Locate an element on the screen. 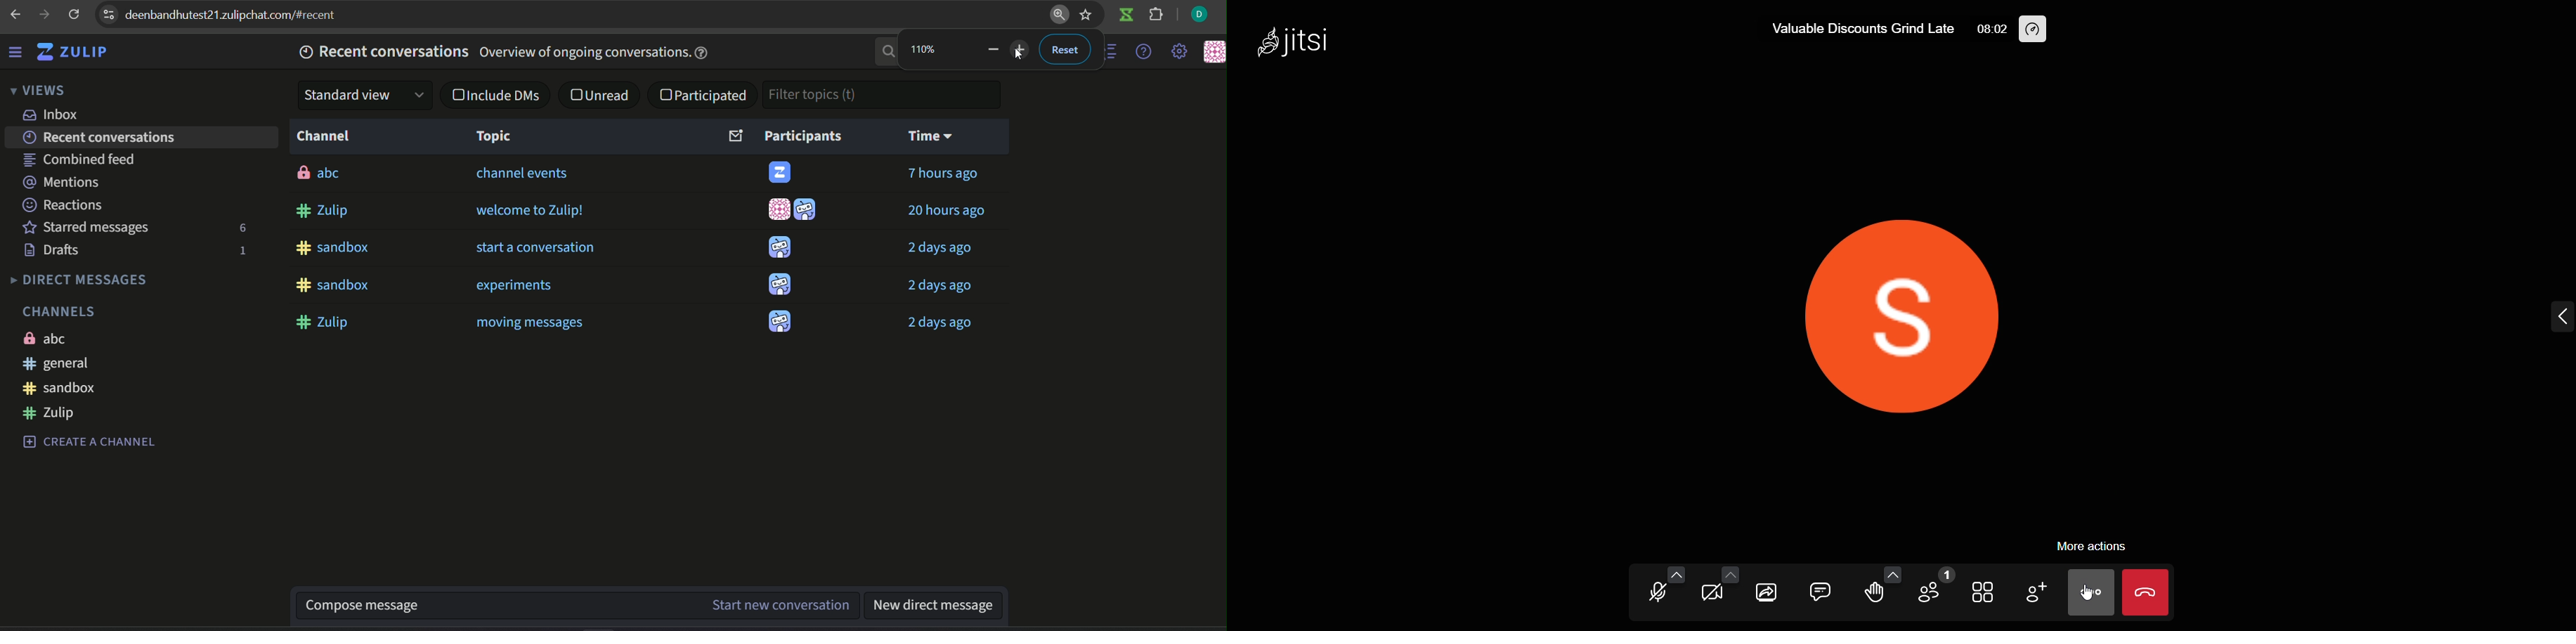  icon is located at coordinates (780, 246).